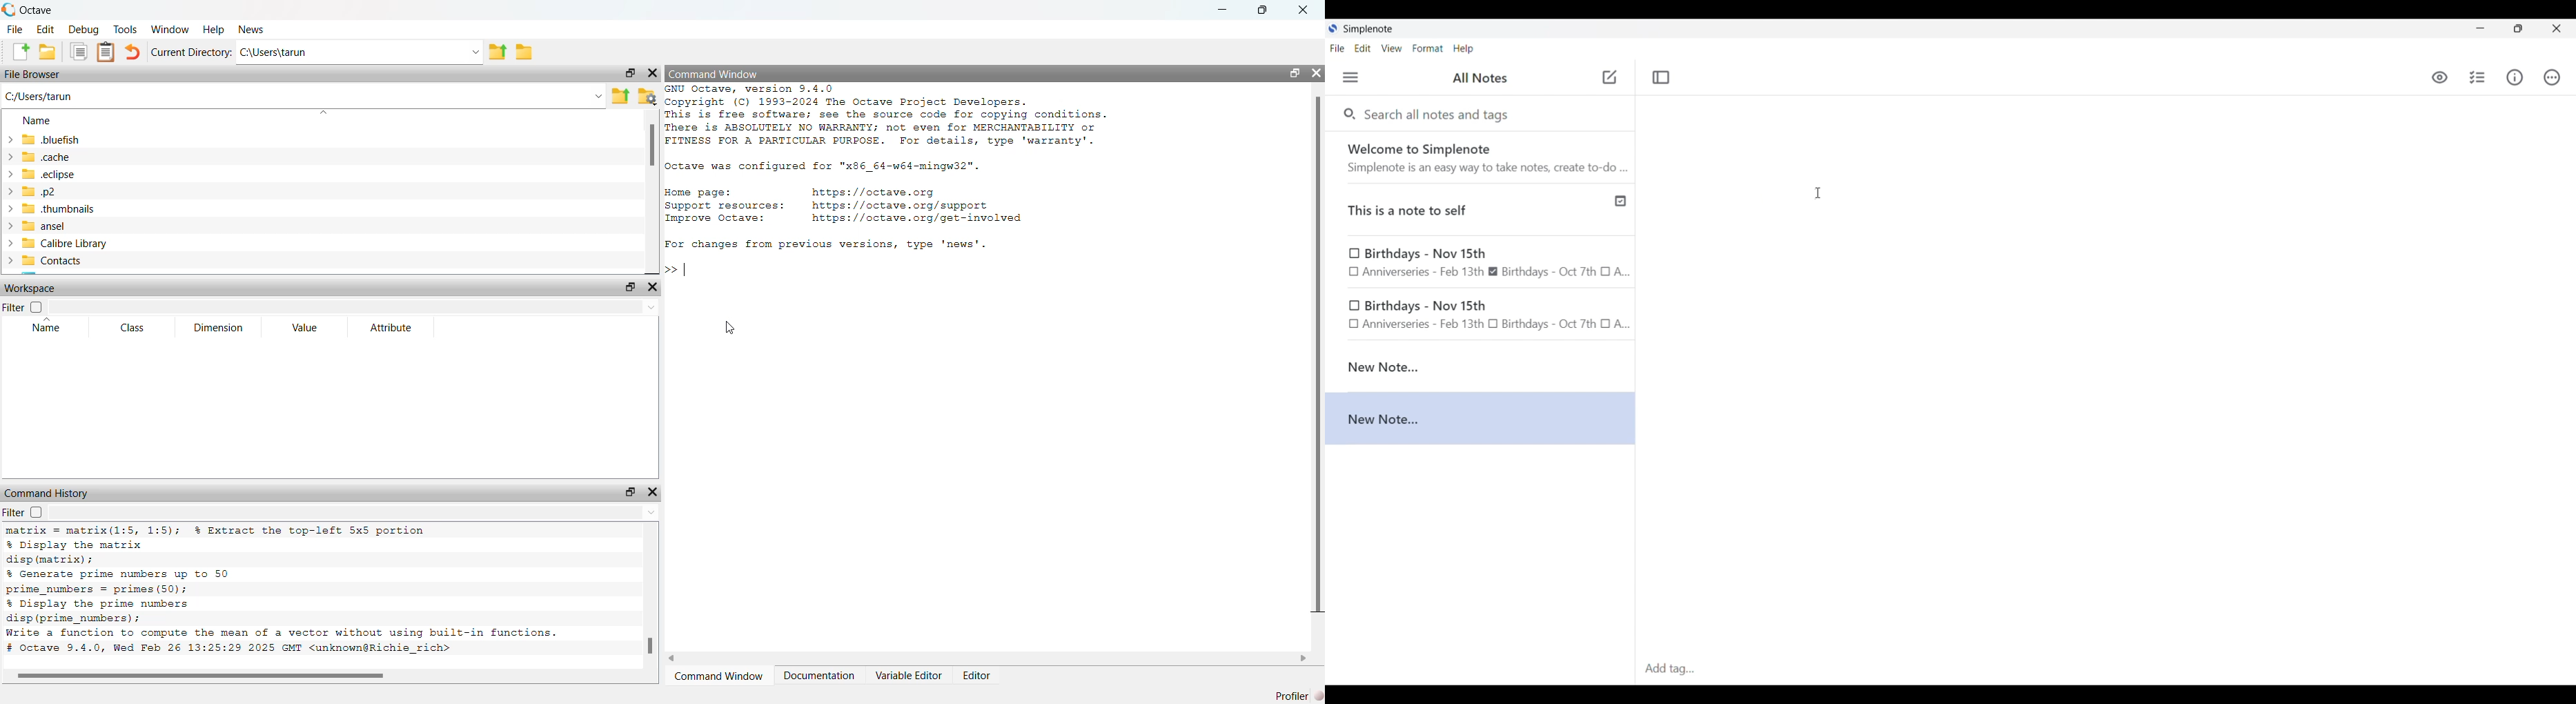 This screenshot has width=2576, height=728. What do you see at coordinates (253, 30) in the screenshot?
I see `news` at bounding box center [253, 30].